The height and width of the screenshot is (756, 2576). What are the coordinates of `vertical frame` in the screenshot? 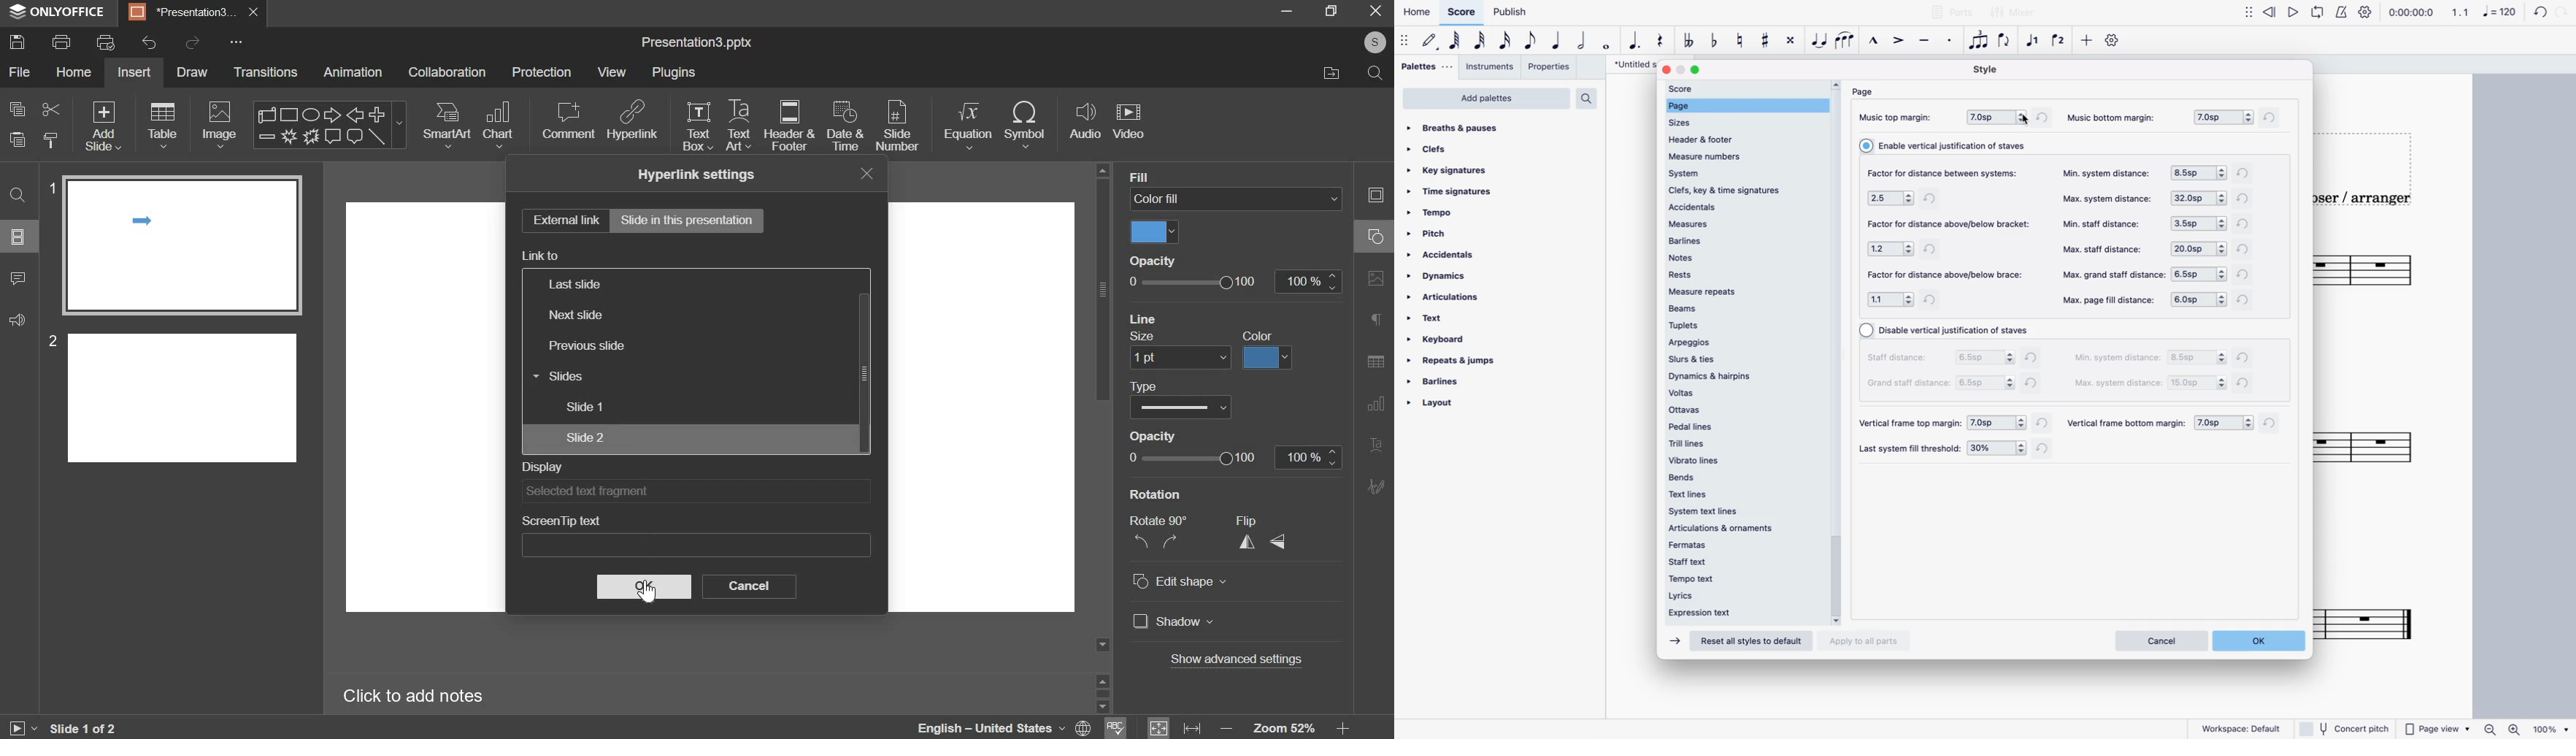 It's located at (1908, 424).